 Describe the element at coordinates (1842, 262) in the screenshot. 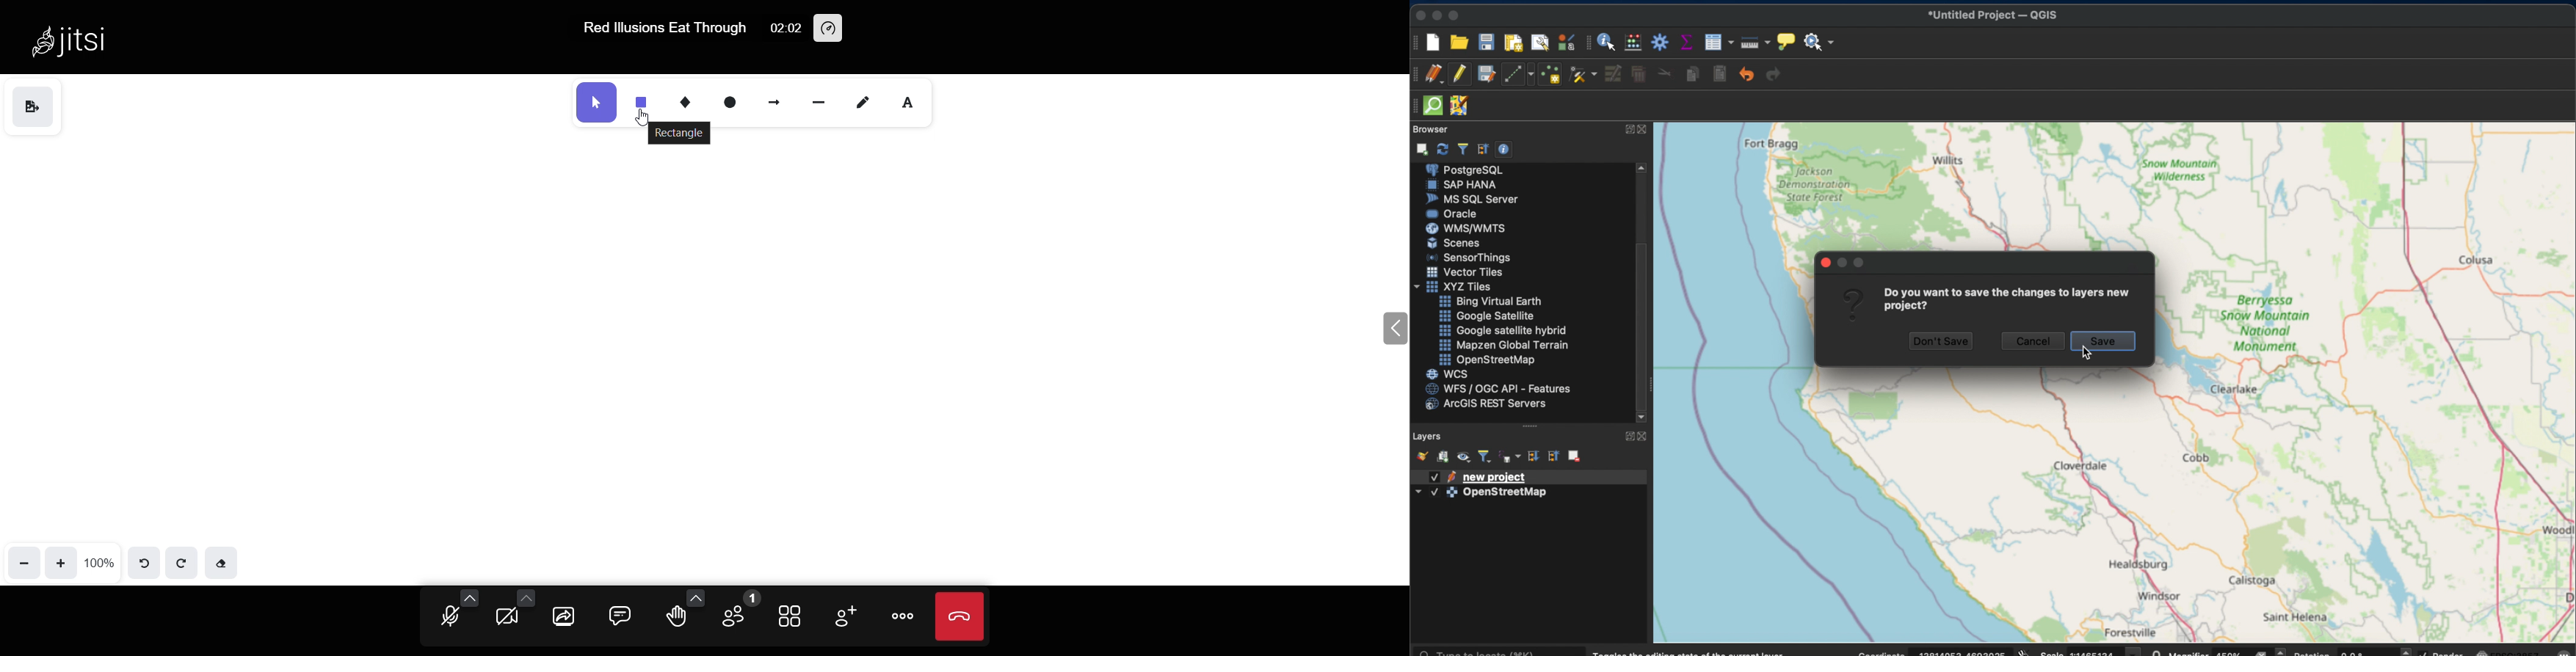

I see `inactive minimize button` at that location.